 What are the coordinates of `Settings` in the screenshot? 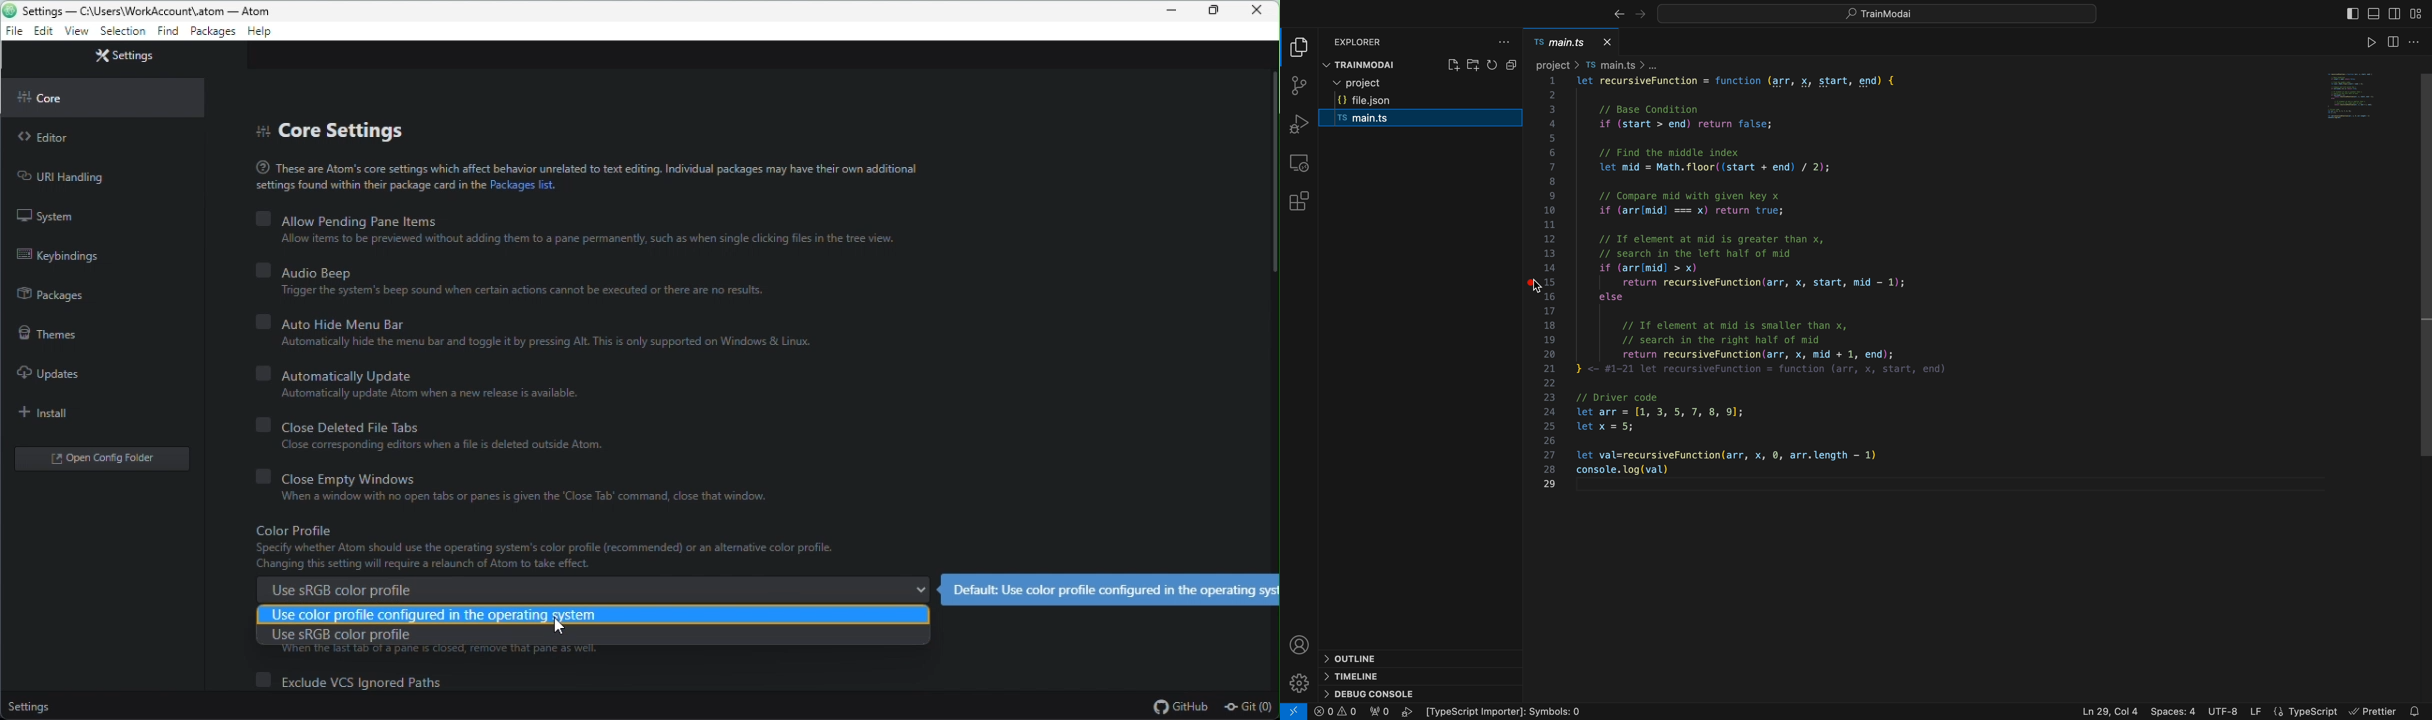 It's located at (127, 55).